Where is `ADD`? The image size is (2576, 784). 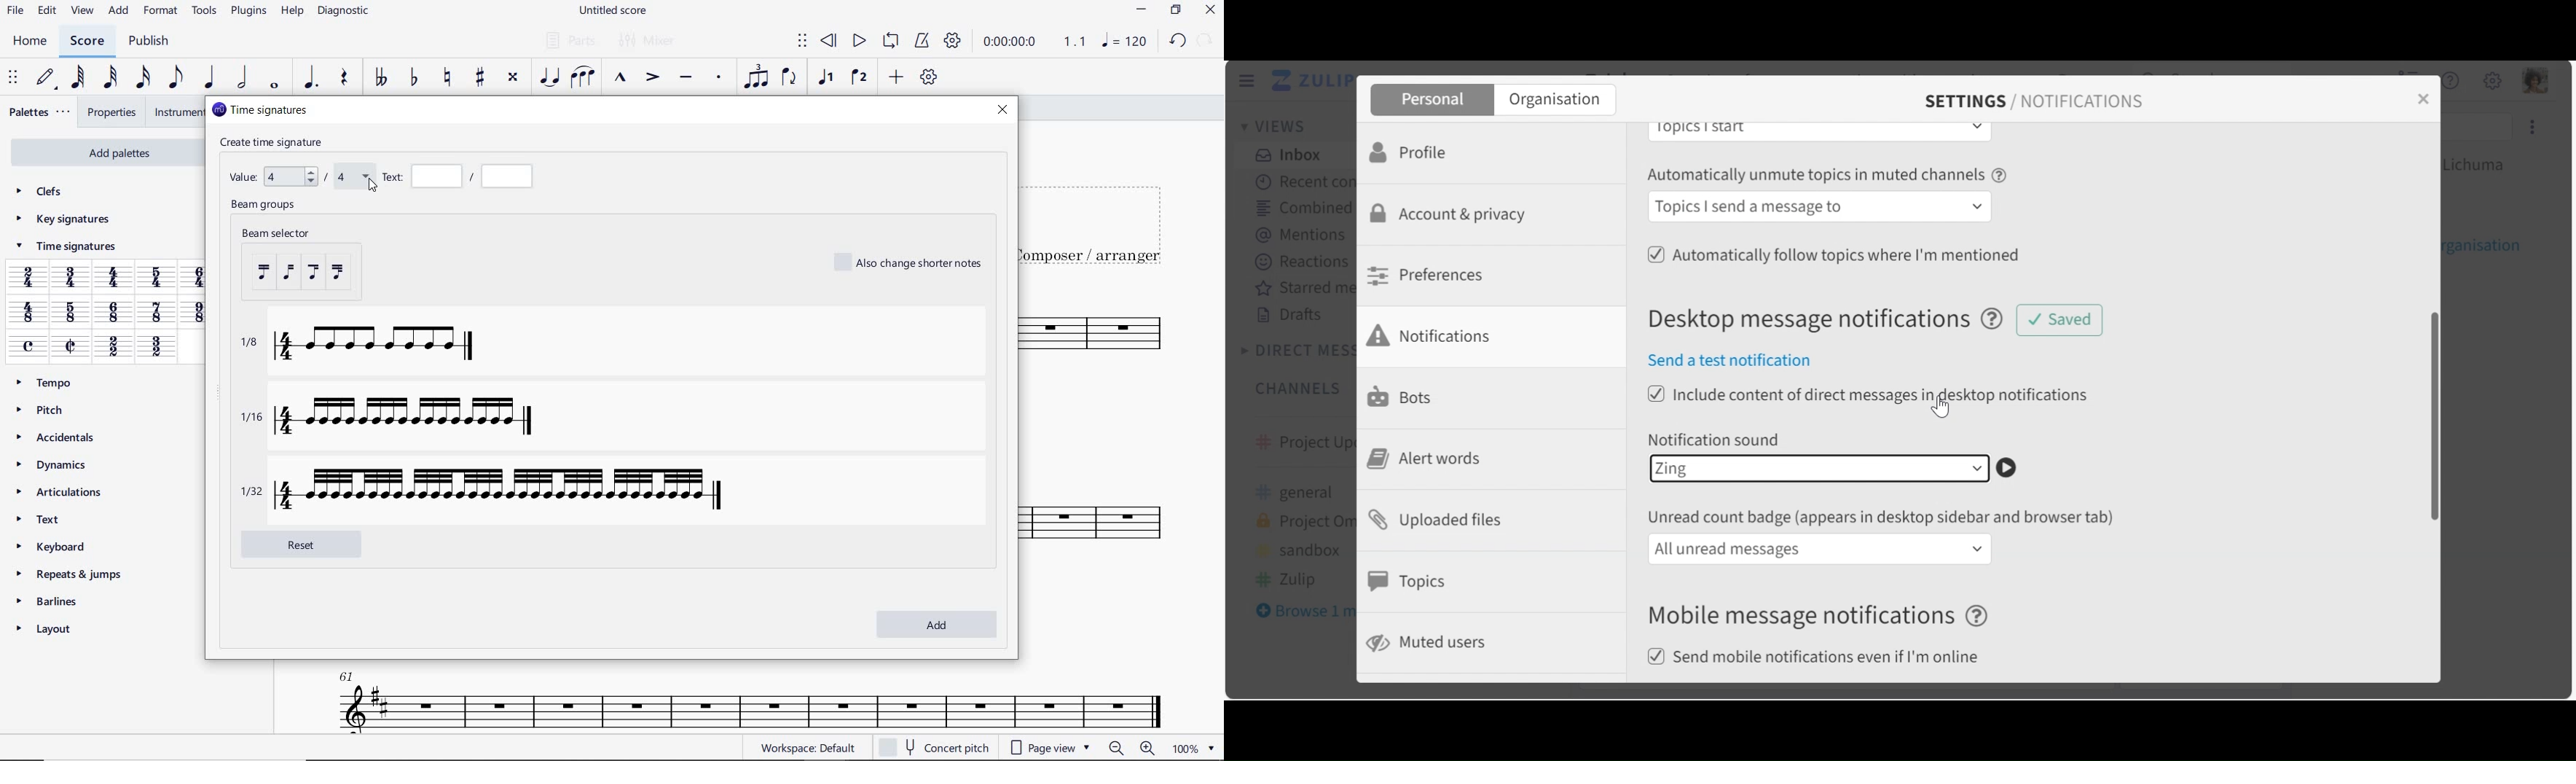 ADD is located at coordinates (119, 12).